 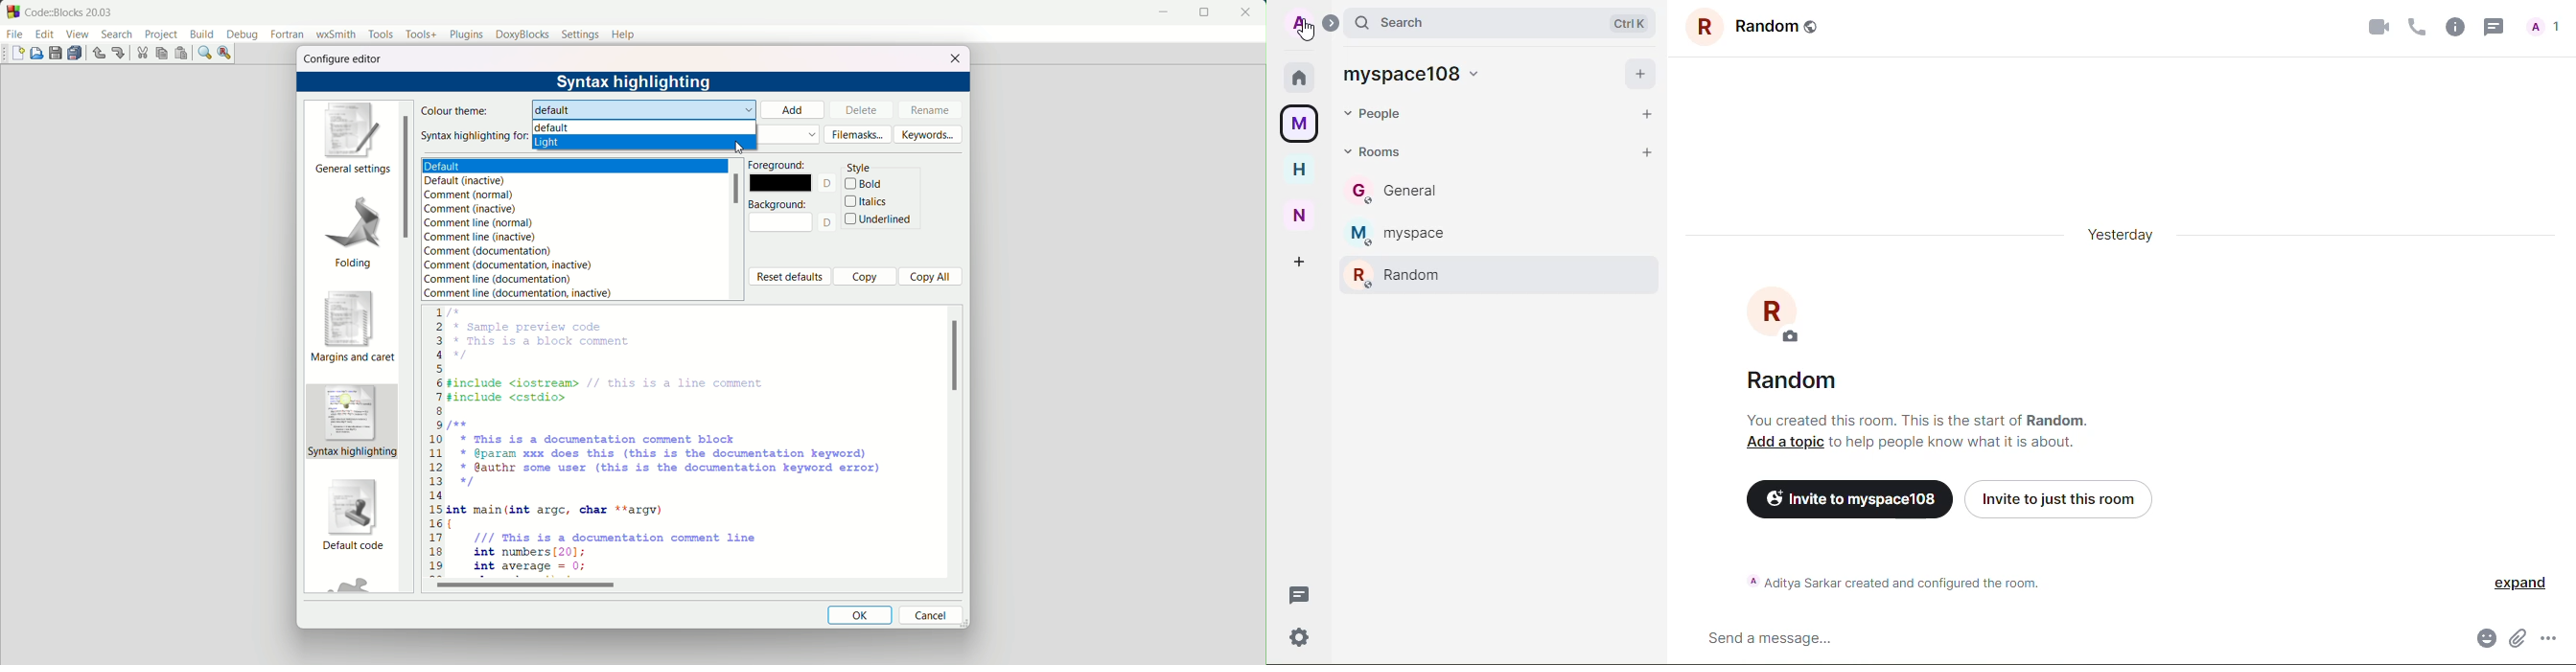 I want to click on send message, so click(x=1768, y=639).